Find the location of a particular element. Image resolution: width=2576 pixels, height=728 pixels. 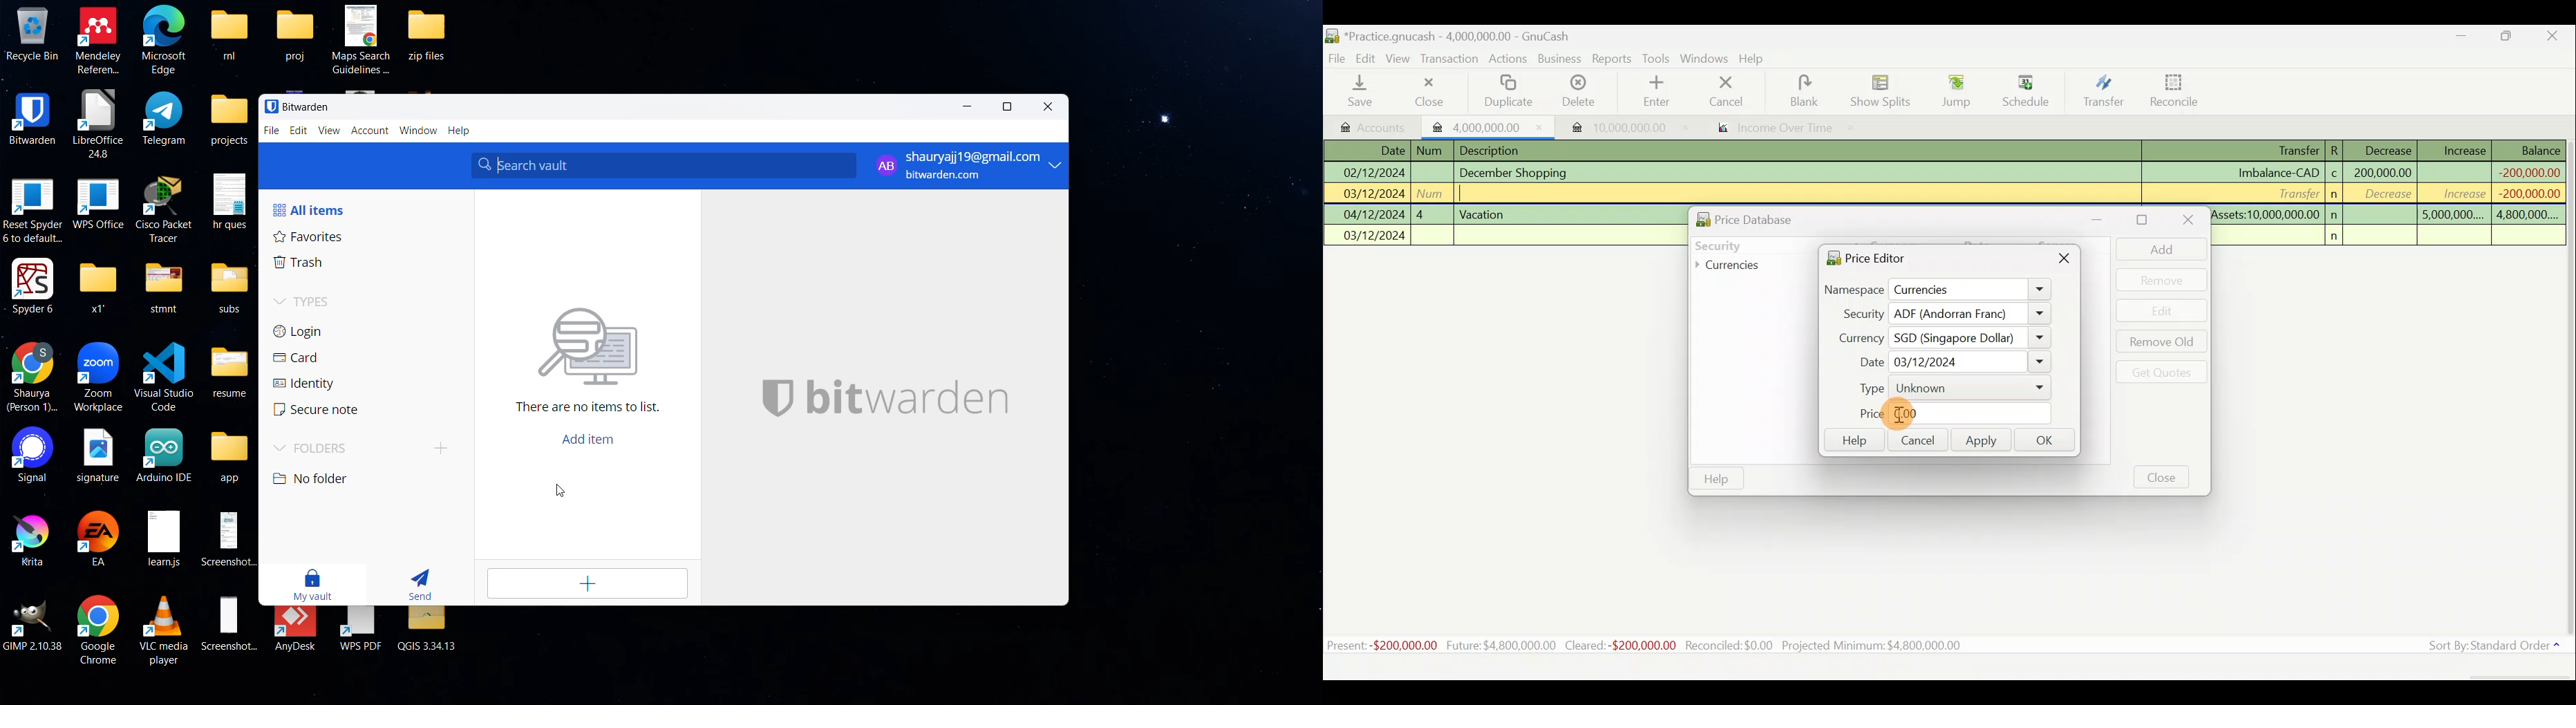

Get quotes is located at coordinates (2159, 371).